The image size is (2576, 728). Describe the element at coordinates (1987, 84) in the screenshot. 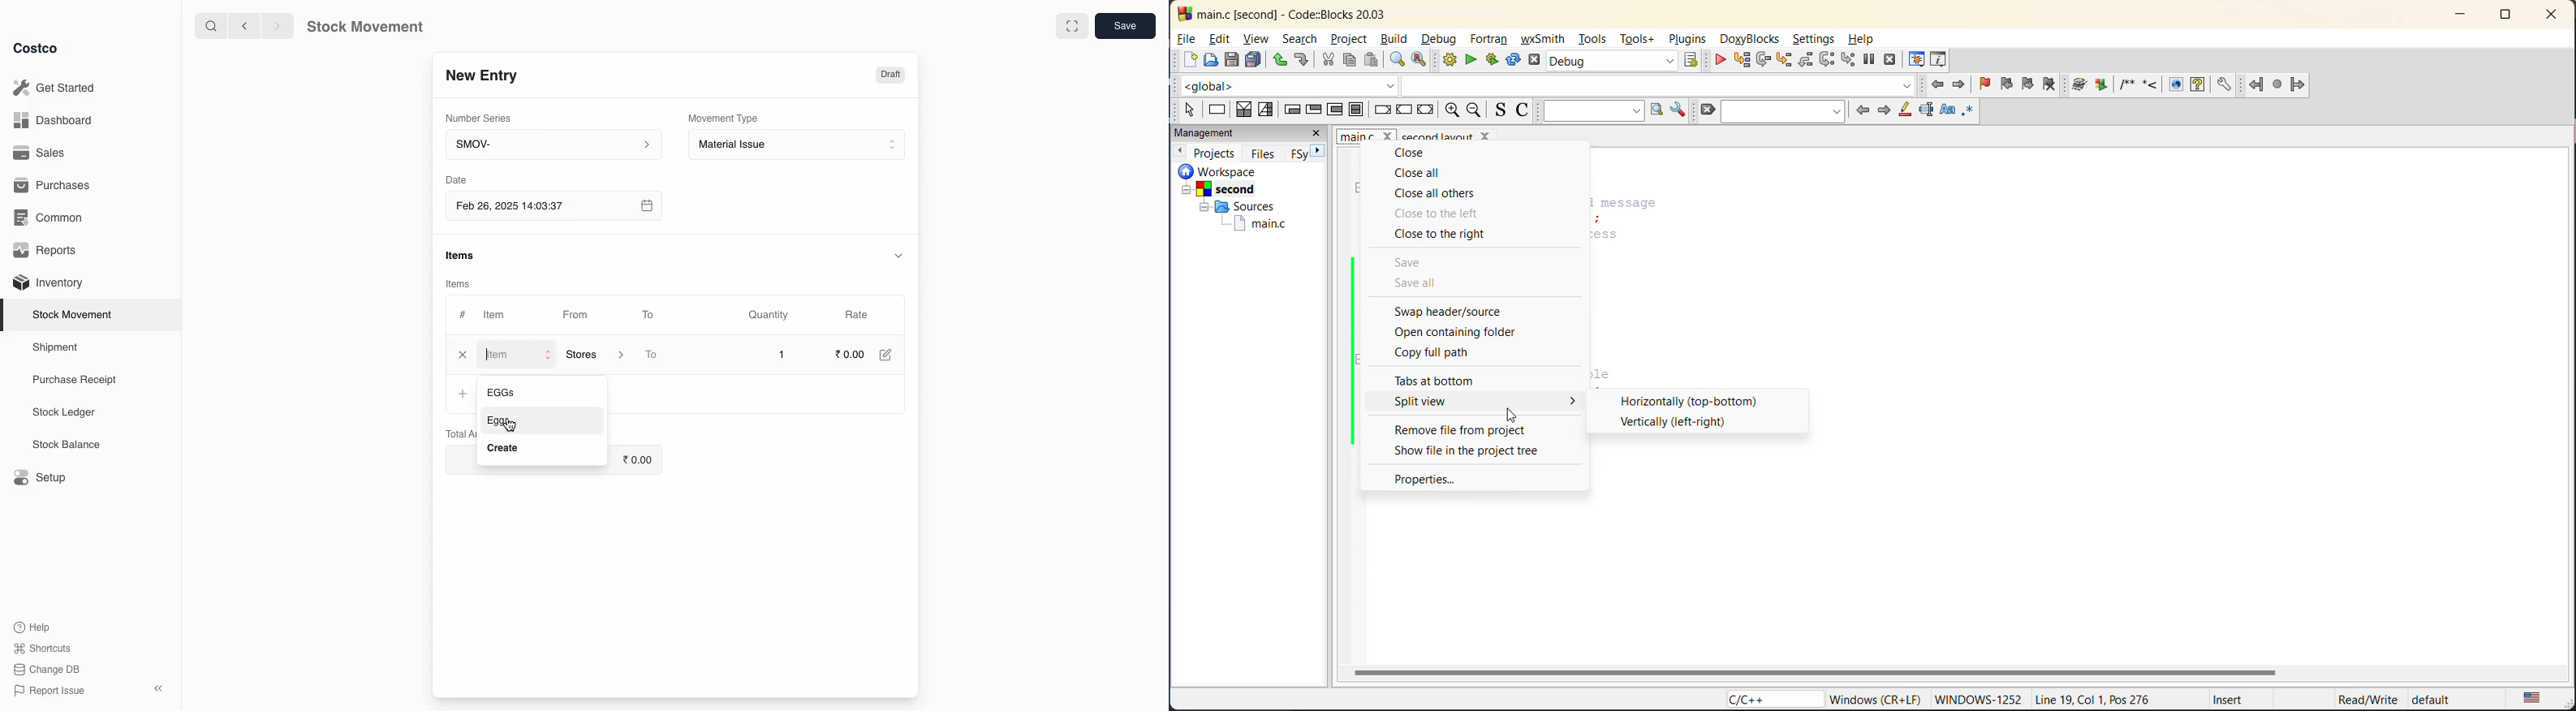

I see `toggle bookmark` at that location.